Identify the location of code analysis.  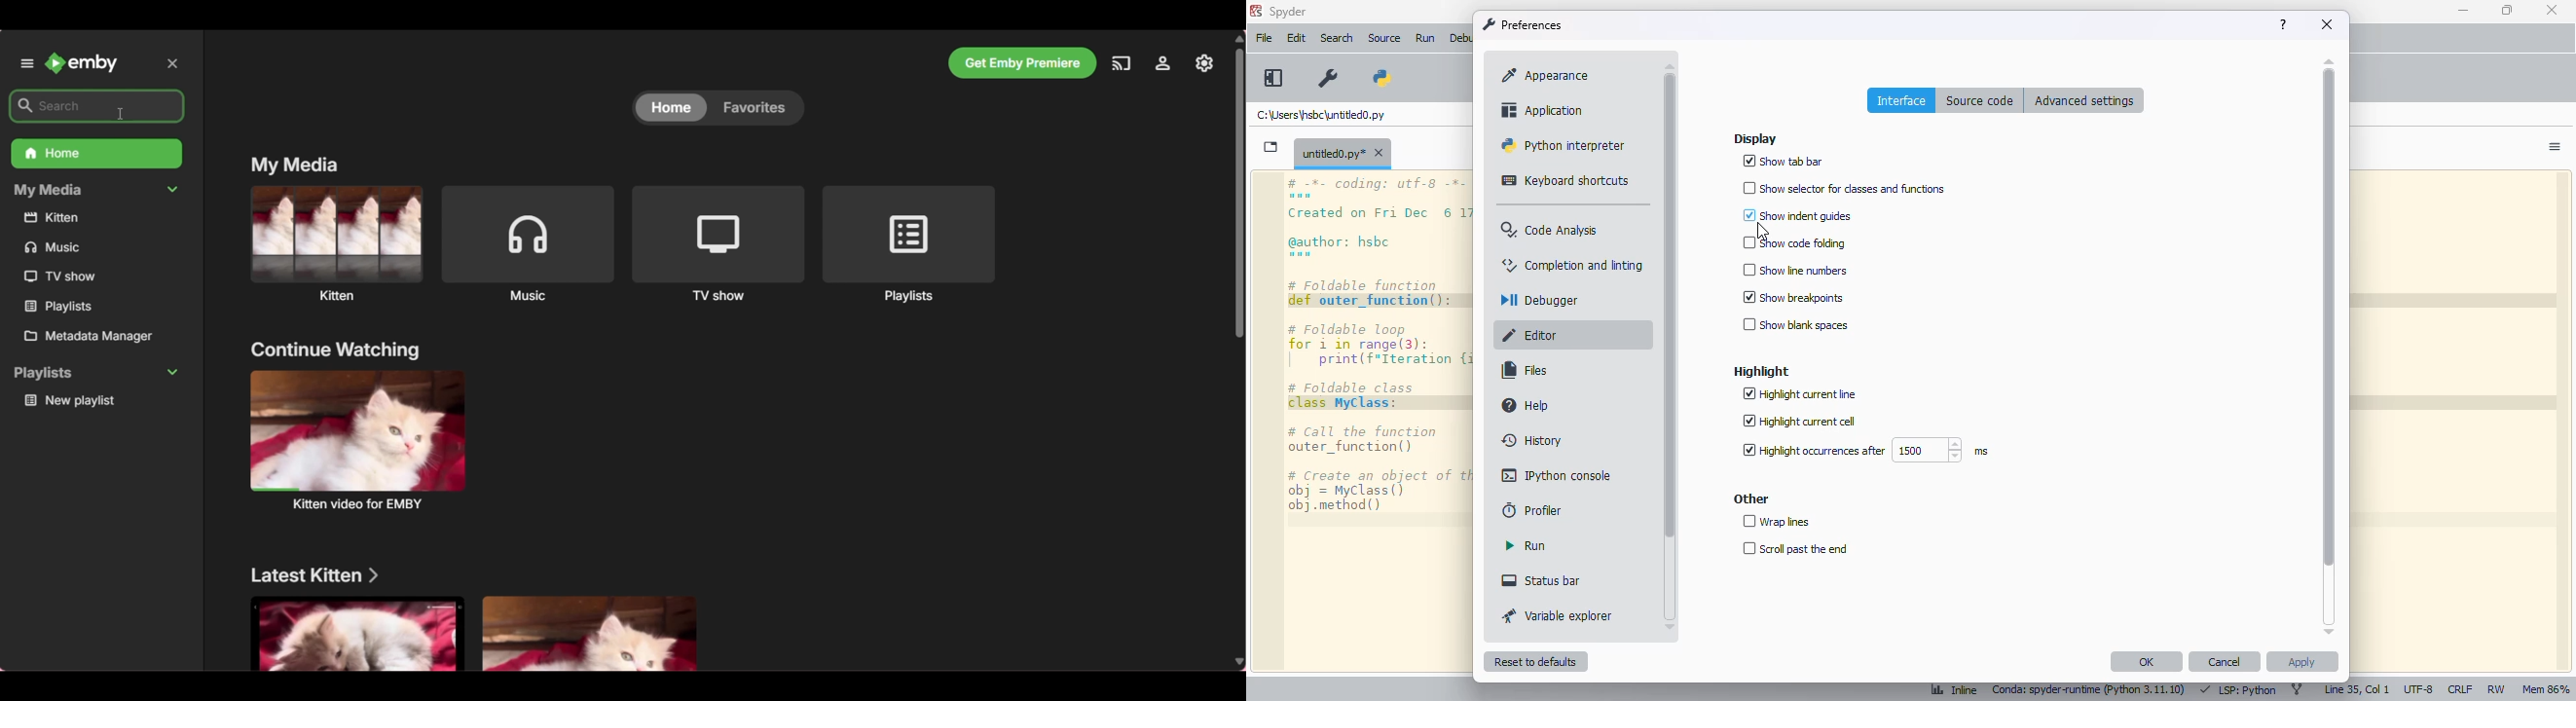
(1549, 230).